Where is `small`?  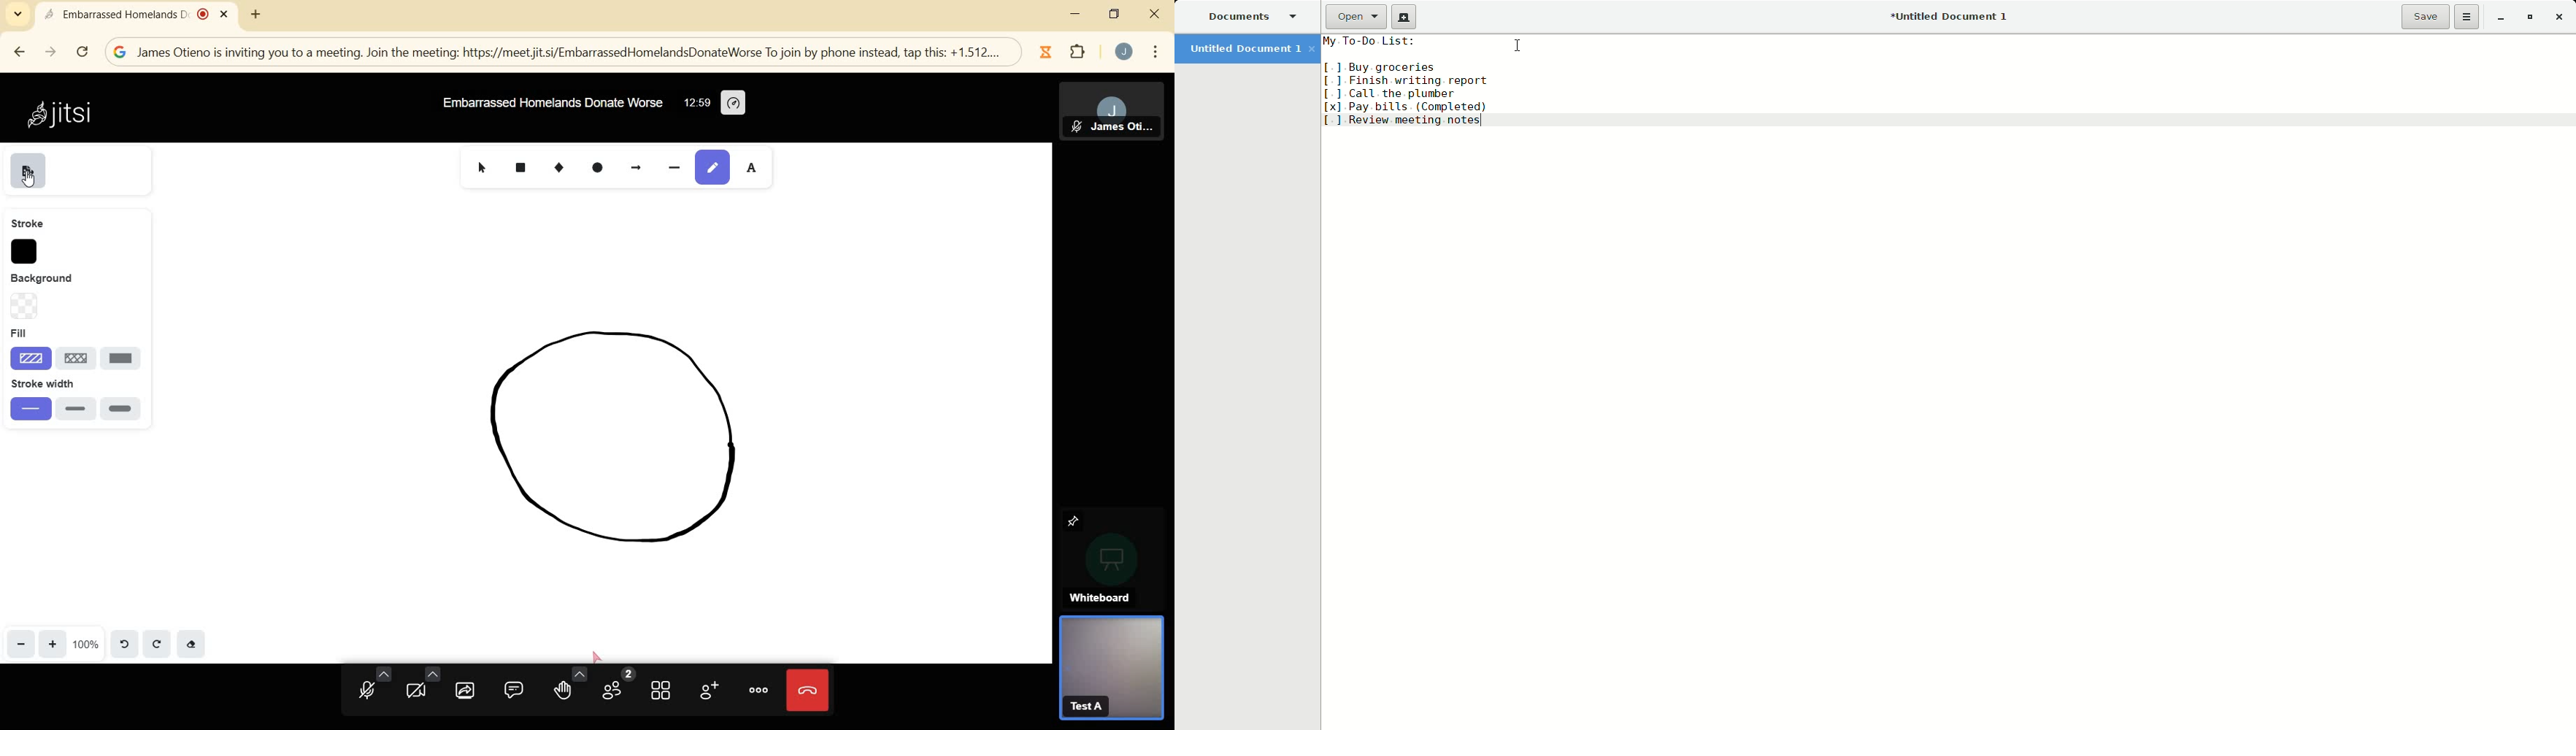
small is located at coordinates (29, 411).